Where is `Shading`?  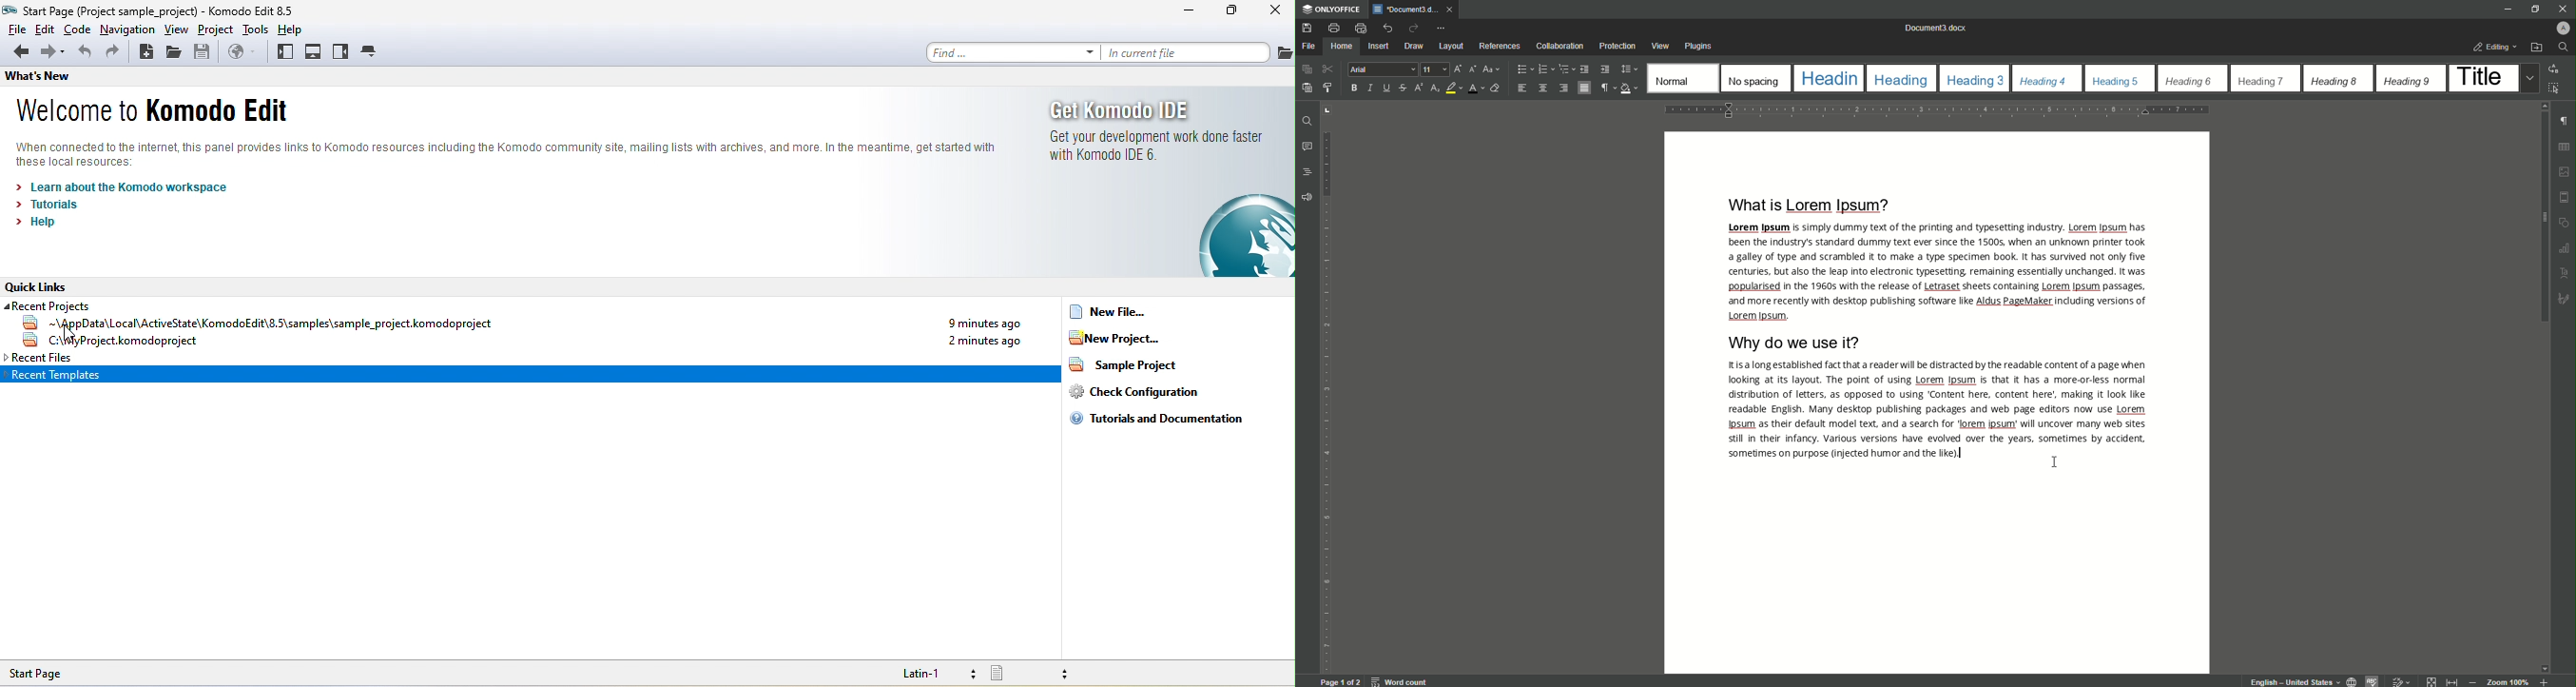
Shading is located at coordinates (1628, 87).